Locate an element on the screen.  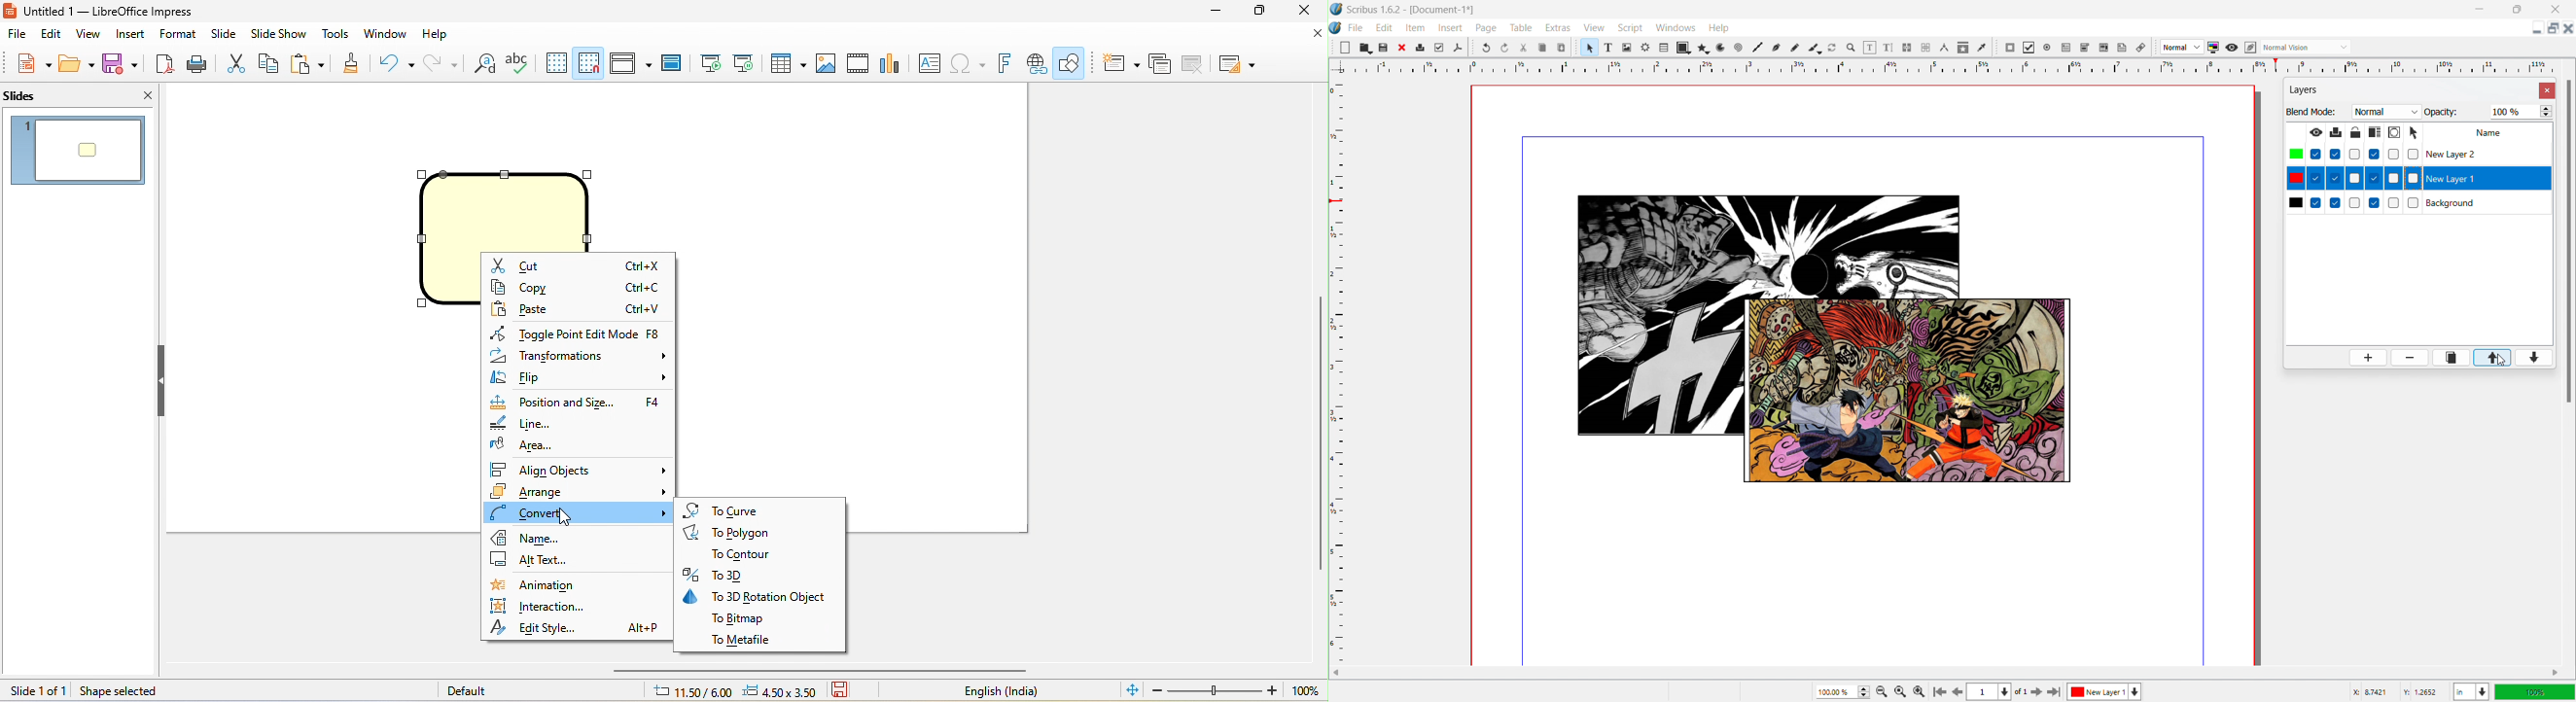
script is located at coordinates (1630, 28).